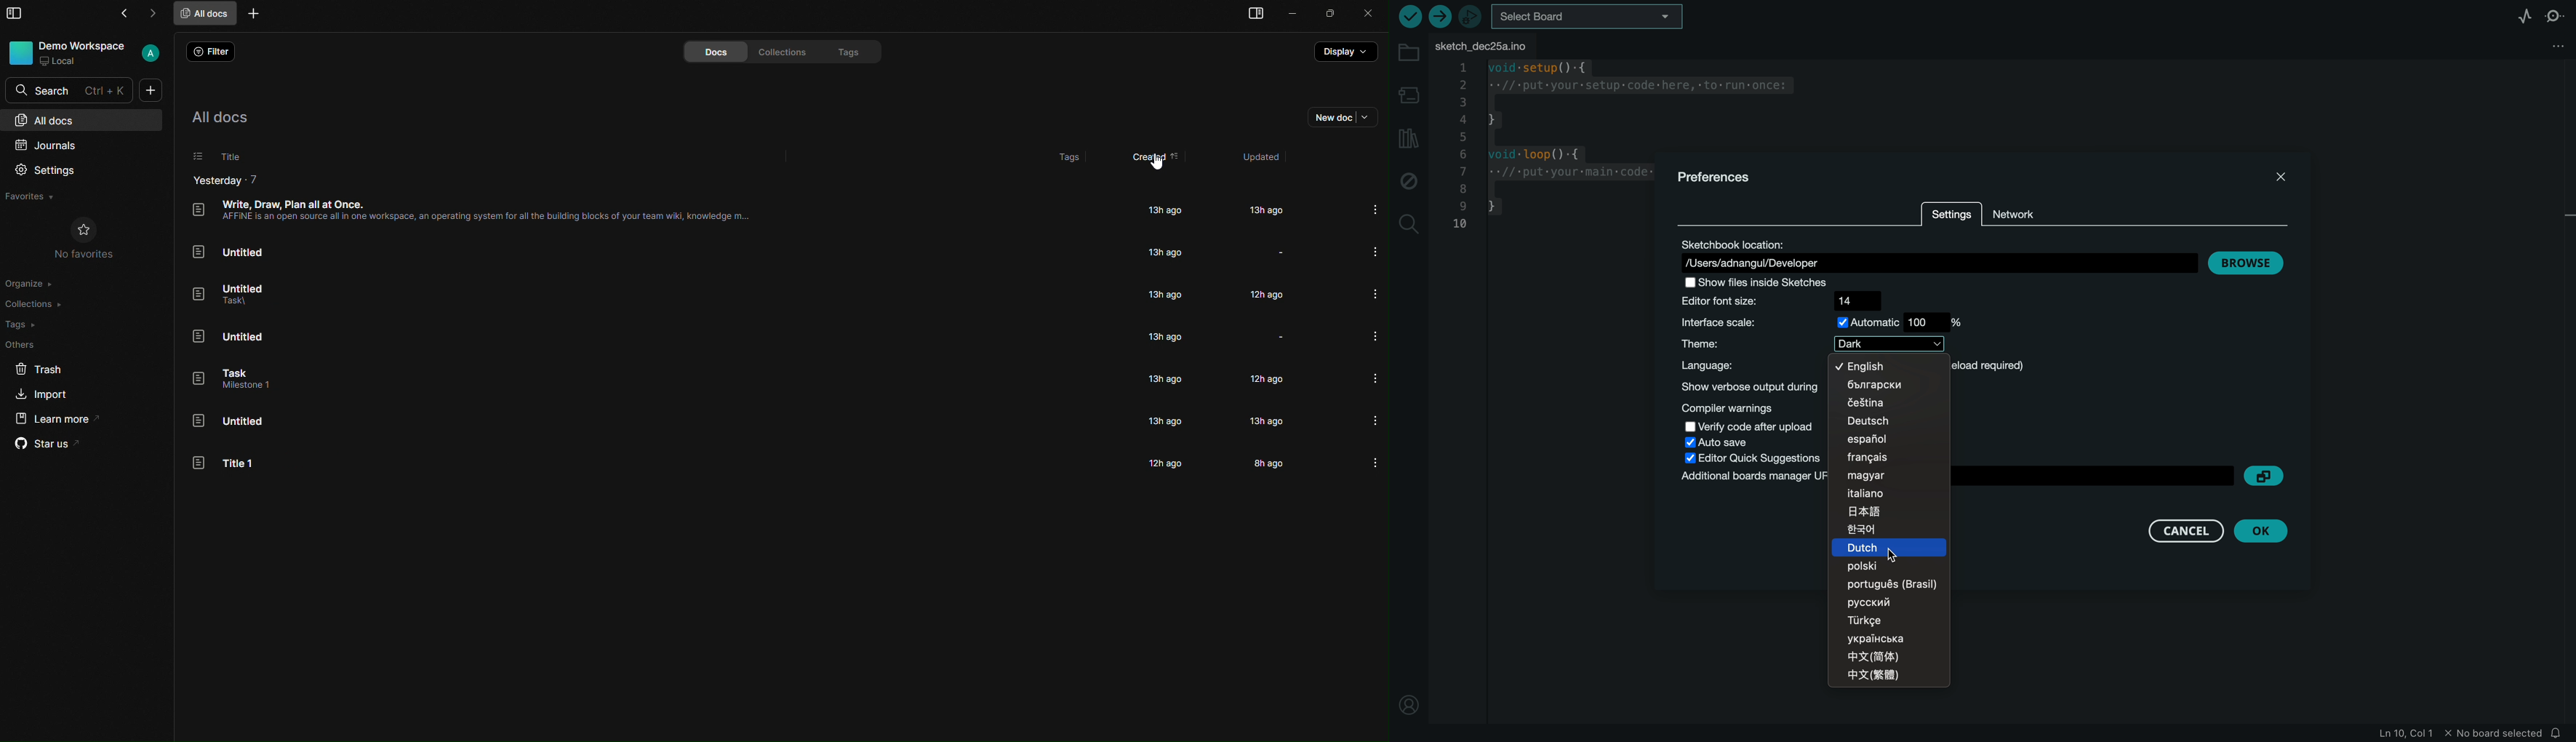 This screenshot has height=756, width=2576. Describe the element at coordinates (1163, 251) in the screenshot. I see `13h ago` at that location.